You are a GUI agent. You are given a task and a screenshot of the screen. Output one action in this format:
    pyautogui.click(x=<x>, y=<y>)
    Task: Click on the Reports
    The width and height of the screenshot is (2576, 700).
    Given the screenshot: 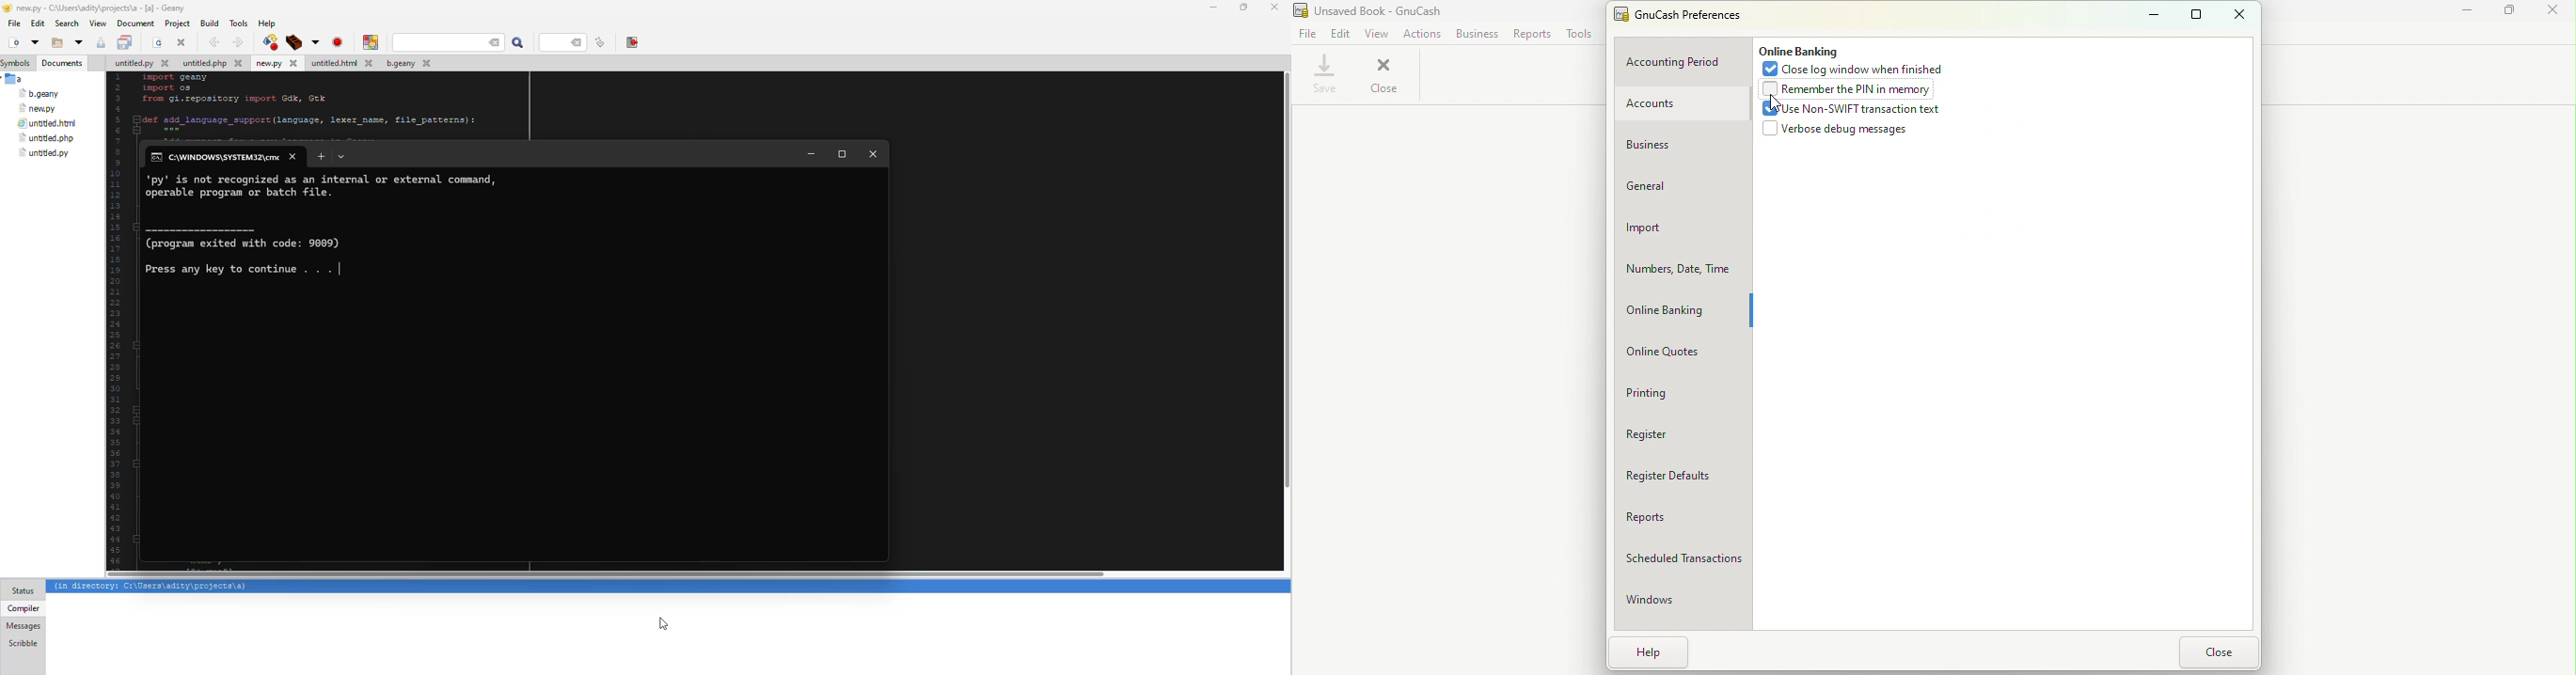 What is the action you would take?
    pyautogui.click(x=1681, y=518)
    